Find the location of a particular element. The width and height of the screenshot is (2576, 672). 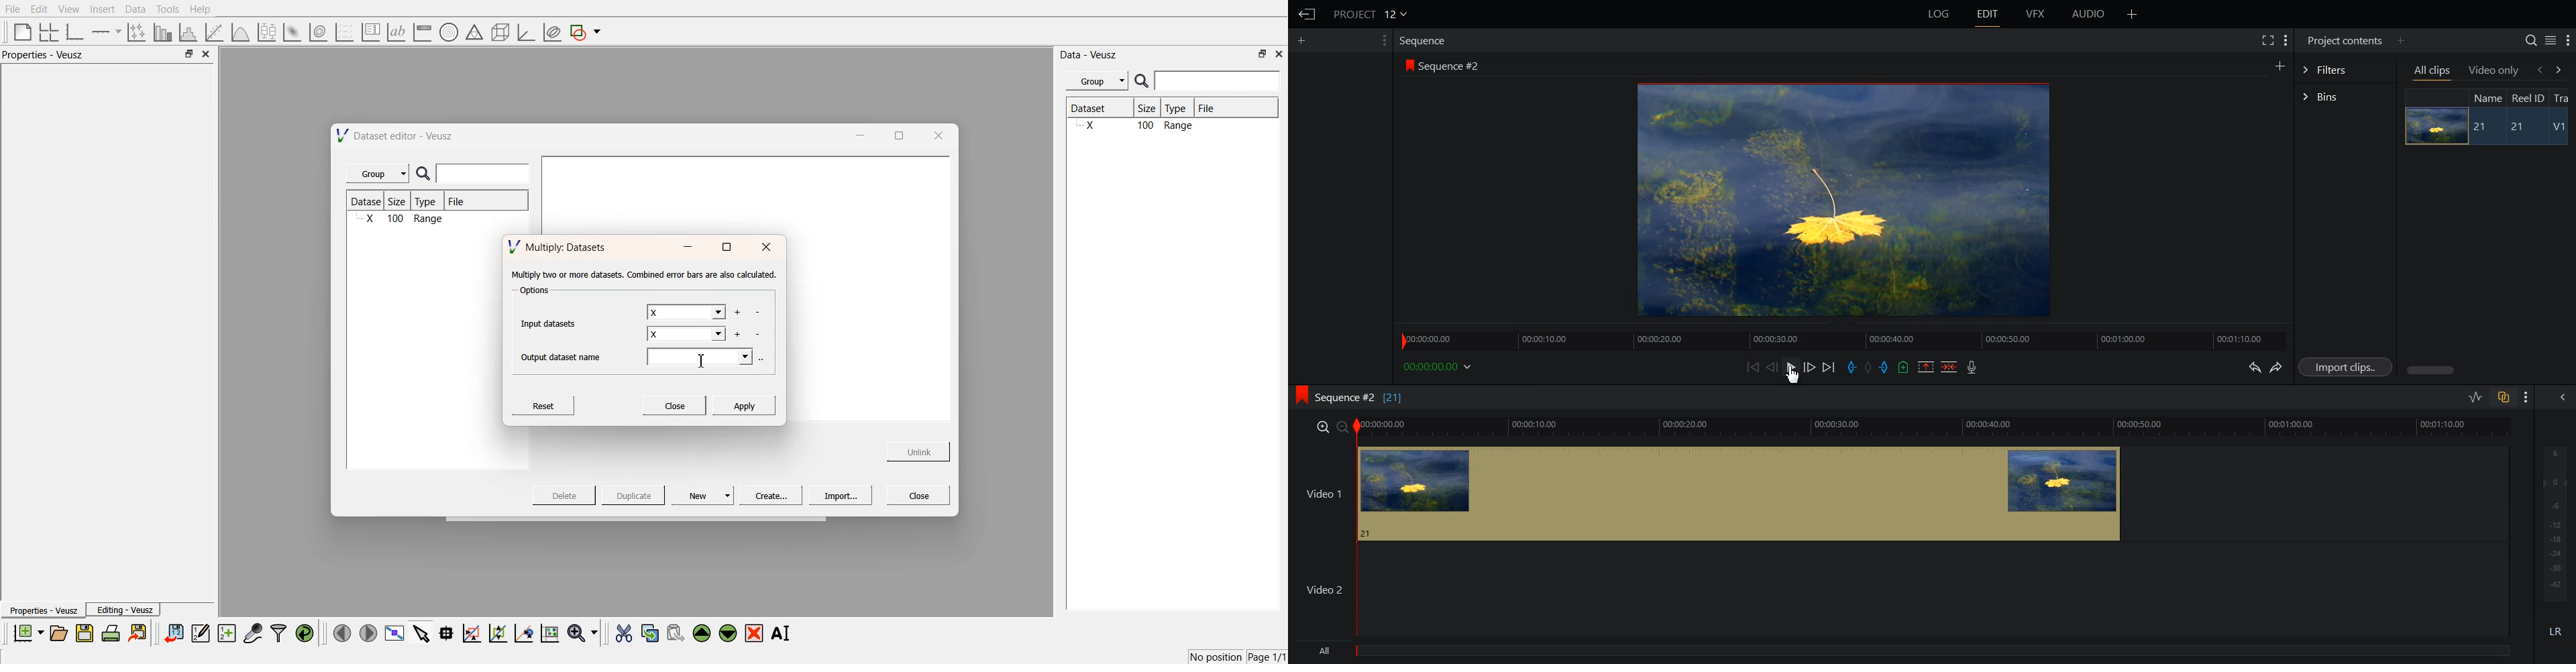

fit a function is located at coordinates (215, 31).